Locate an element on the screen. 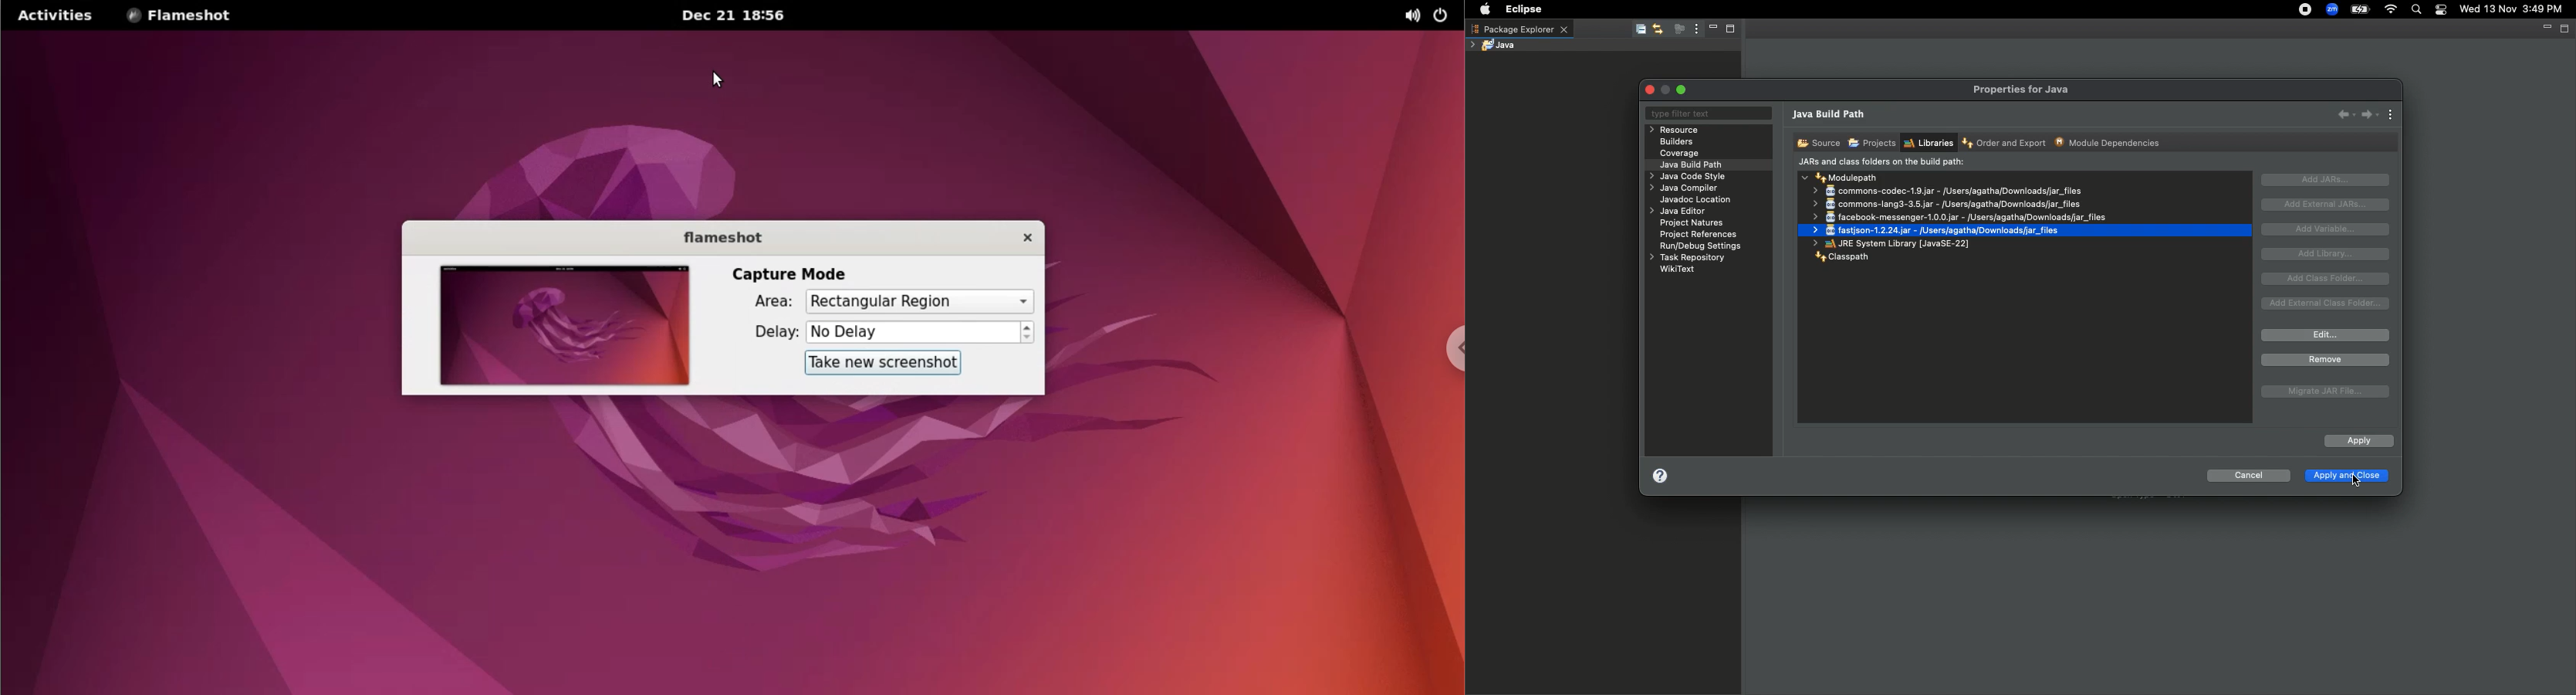 The height and width of the screenshot is (700, 2576). Project references  is located at coordinates (1700, 235).